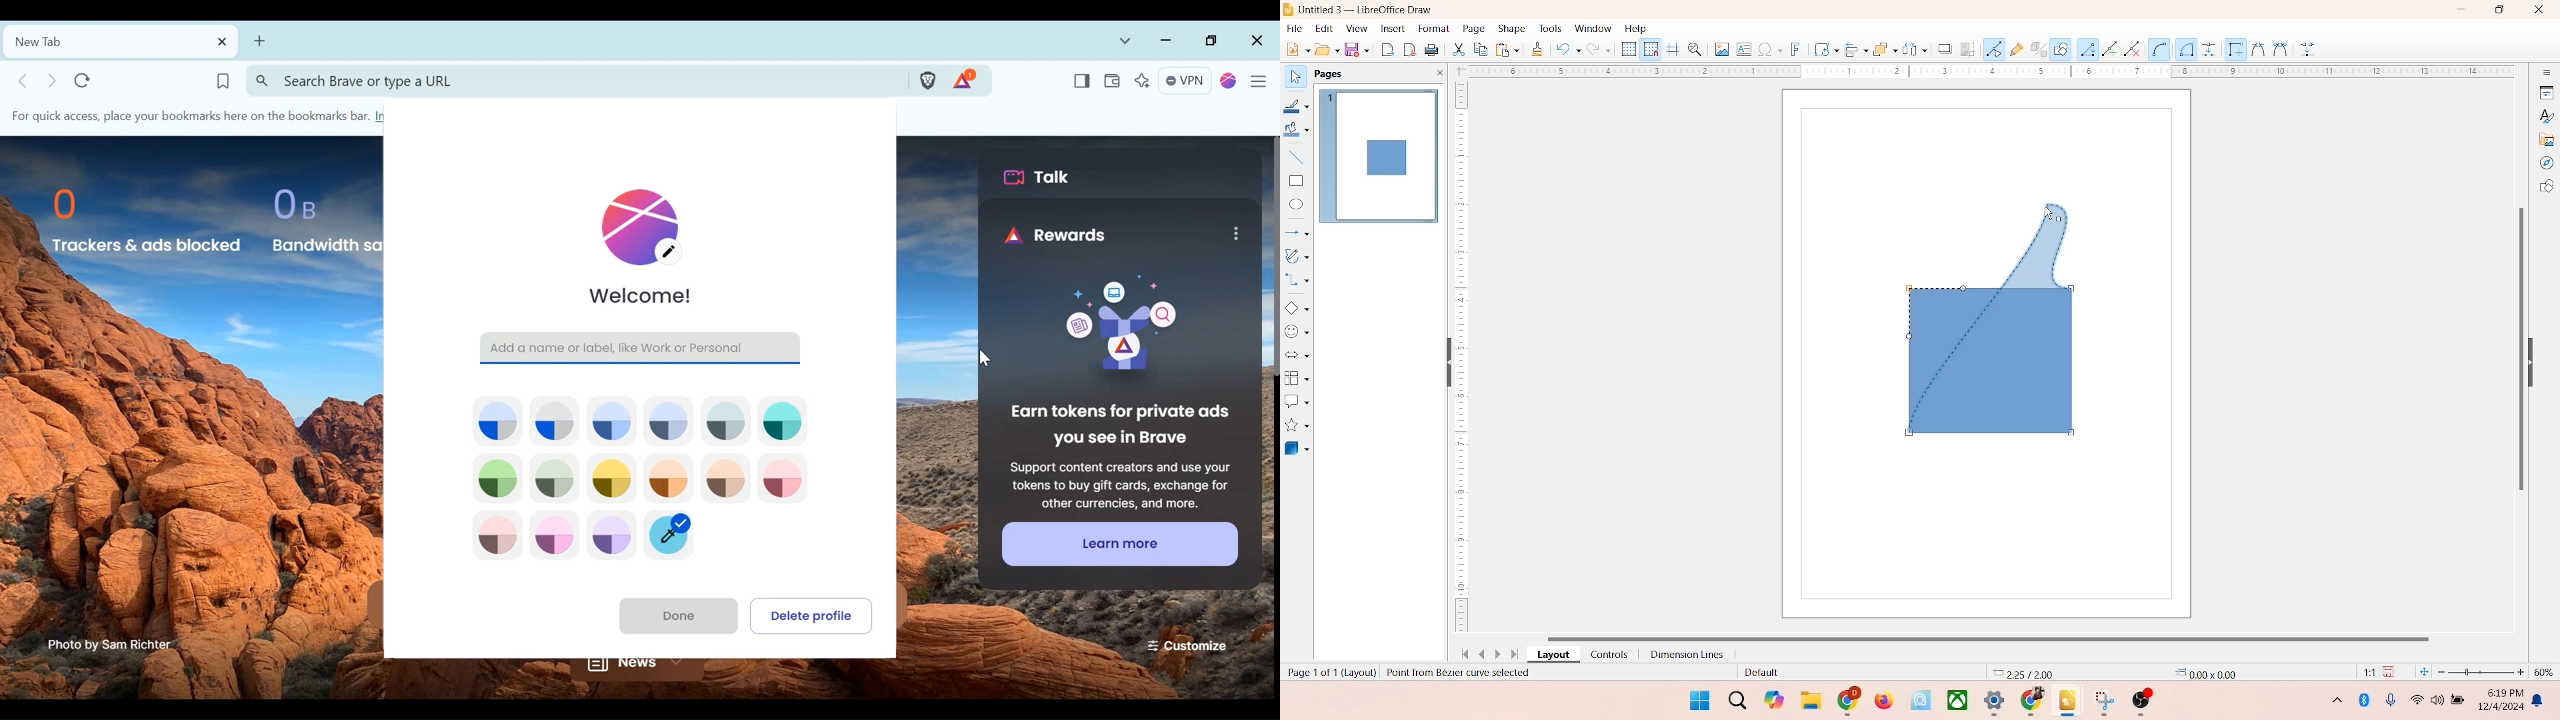  Describe the element at coordinates (2546, 188) in the screenshot. I see `shapes` at that location.